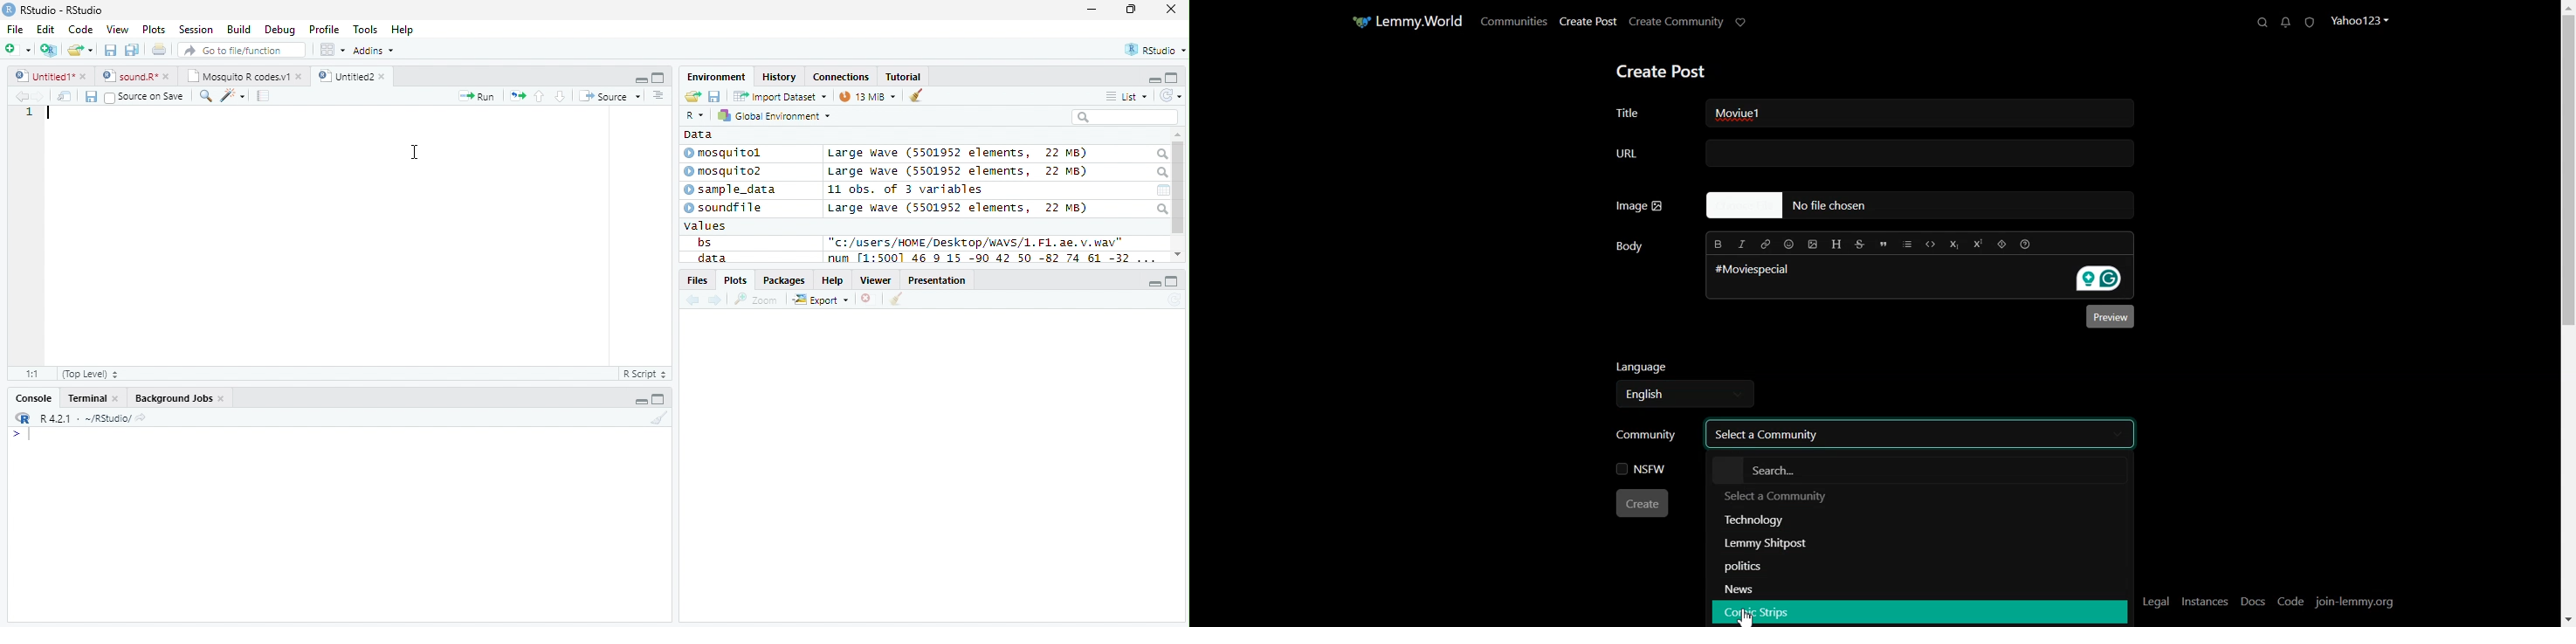 The width and height of the screenshot is (2576, 644). I want to click on code tools, so click(233, 96).